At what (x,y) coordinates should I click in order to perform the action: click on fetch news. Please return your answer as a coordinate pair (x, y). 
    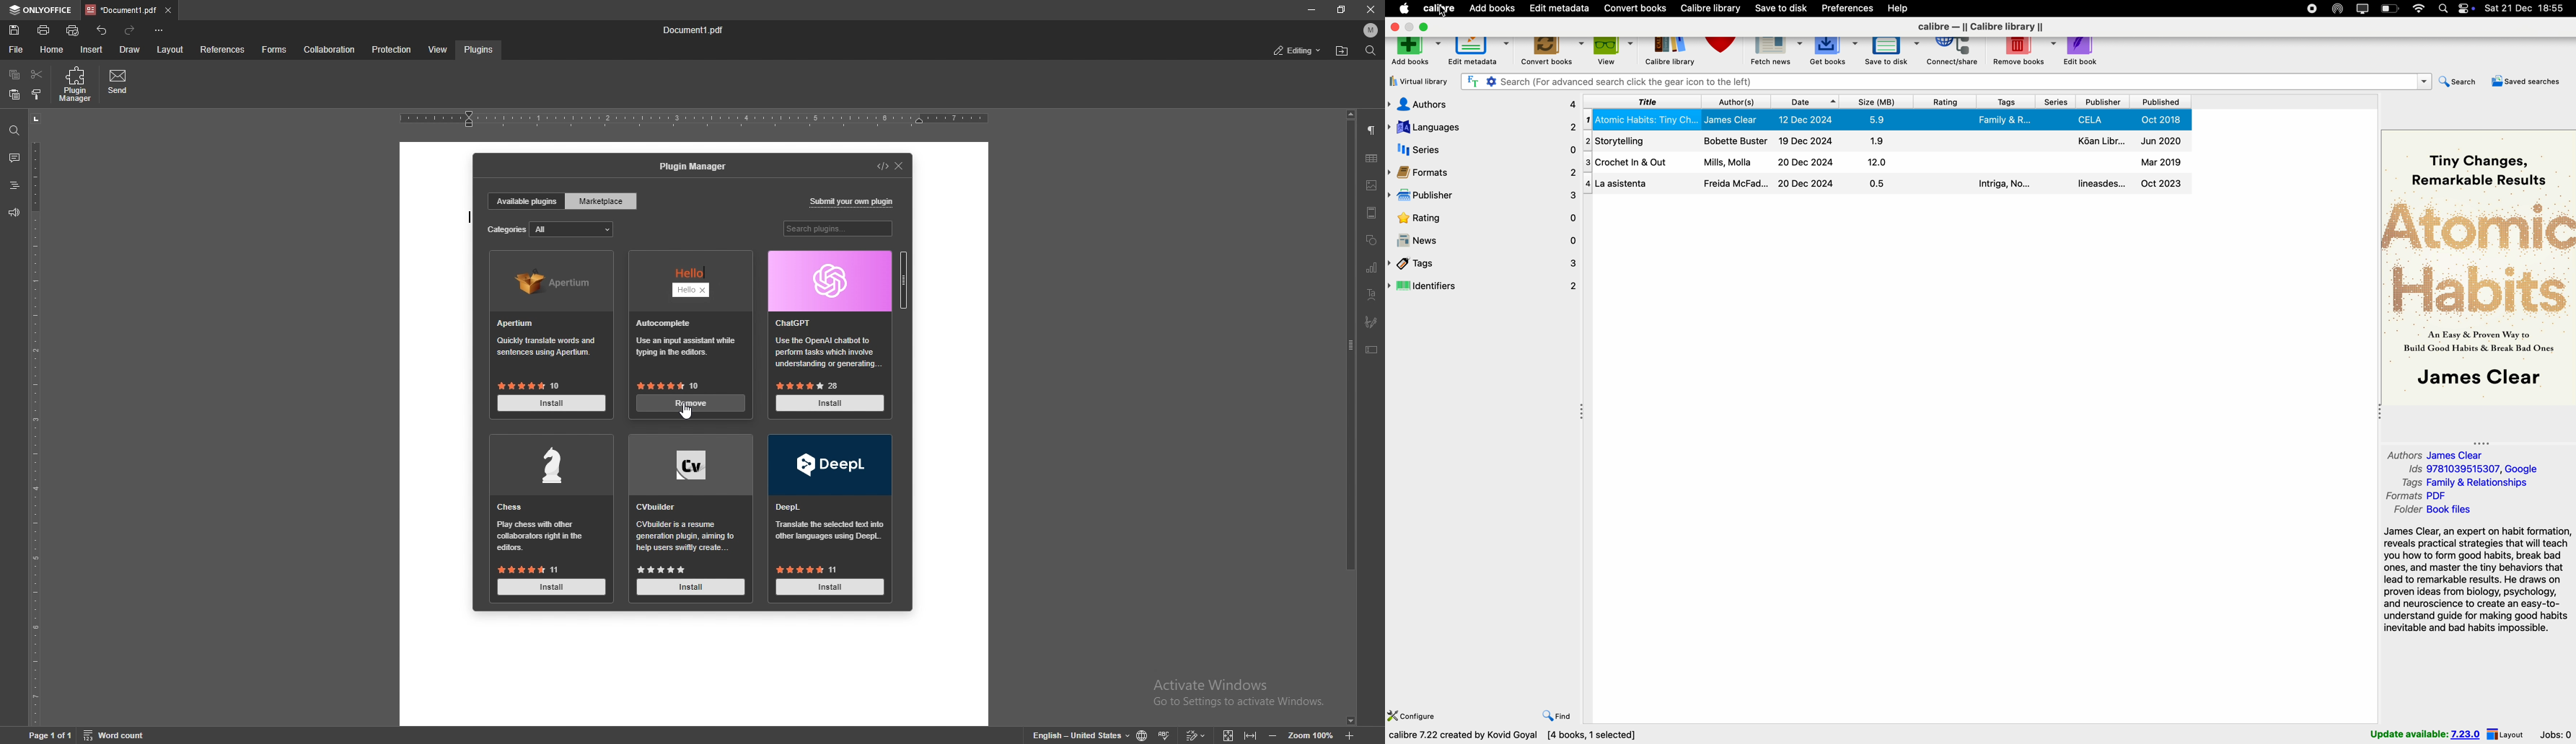
    Looking at the image, I should click on (1777, 52).